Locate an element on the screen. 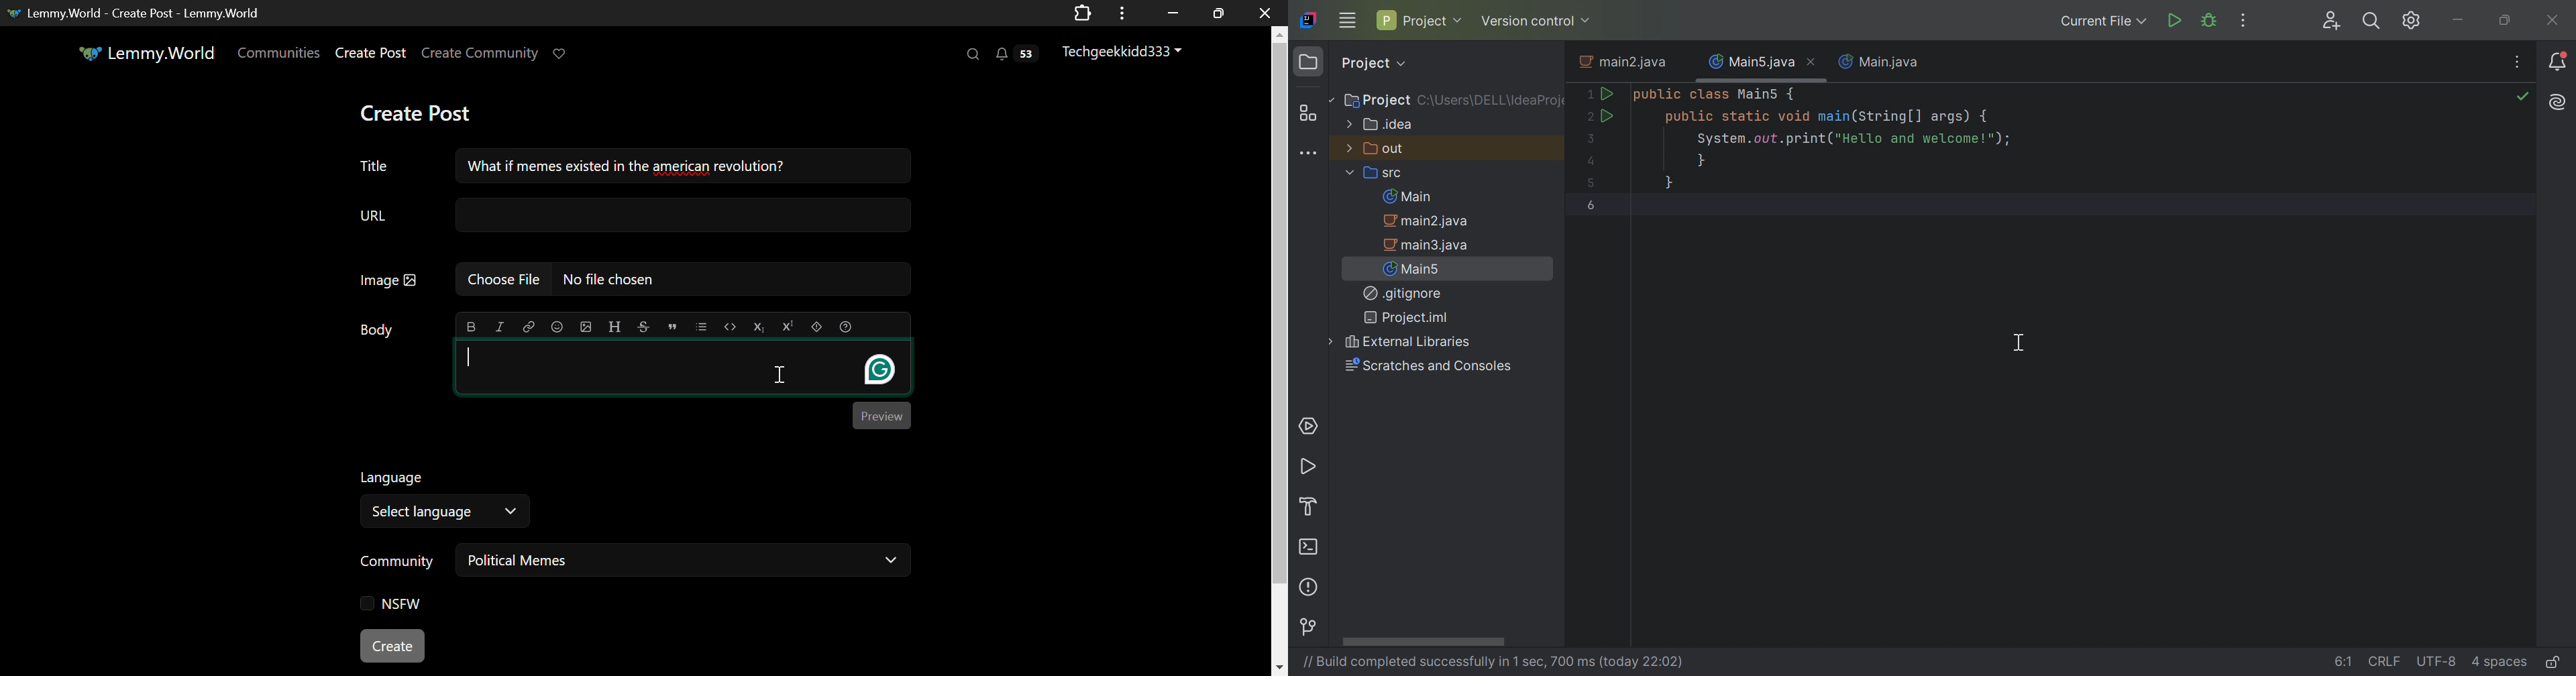 This screenshot has width=2576, height=700. } is located at coordinates (1701, 161).